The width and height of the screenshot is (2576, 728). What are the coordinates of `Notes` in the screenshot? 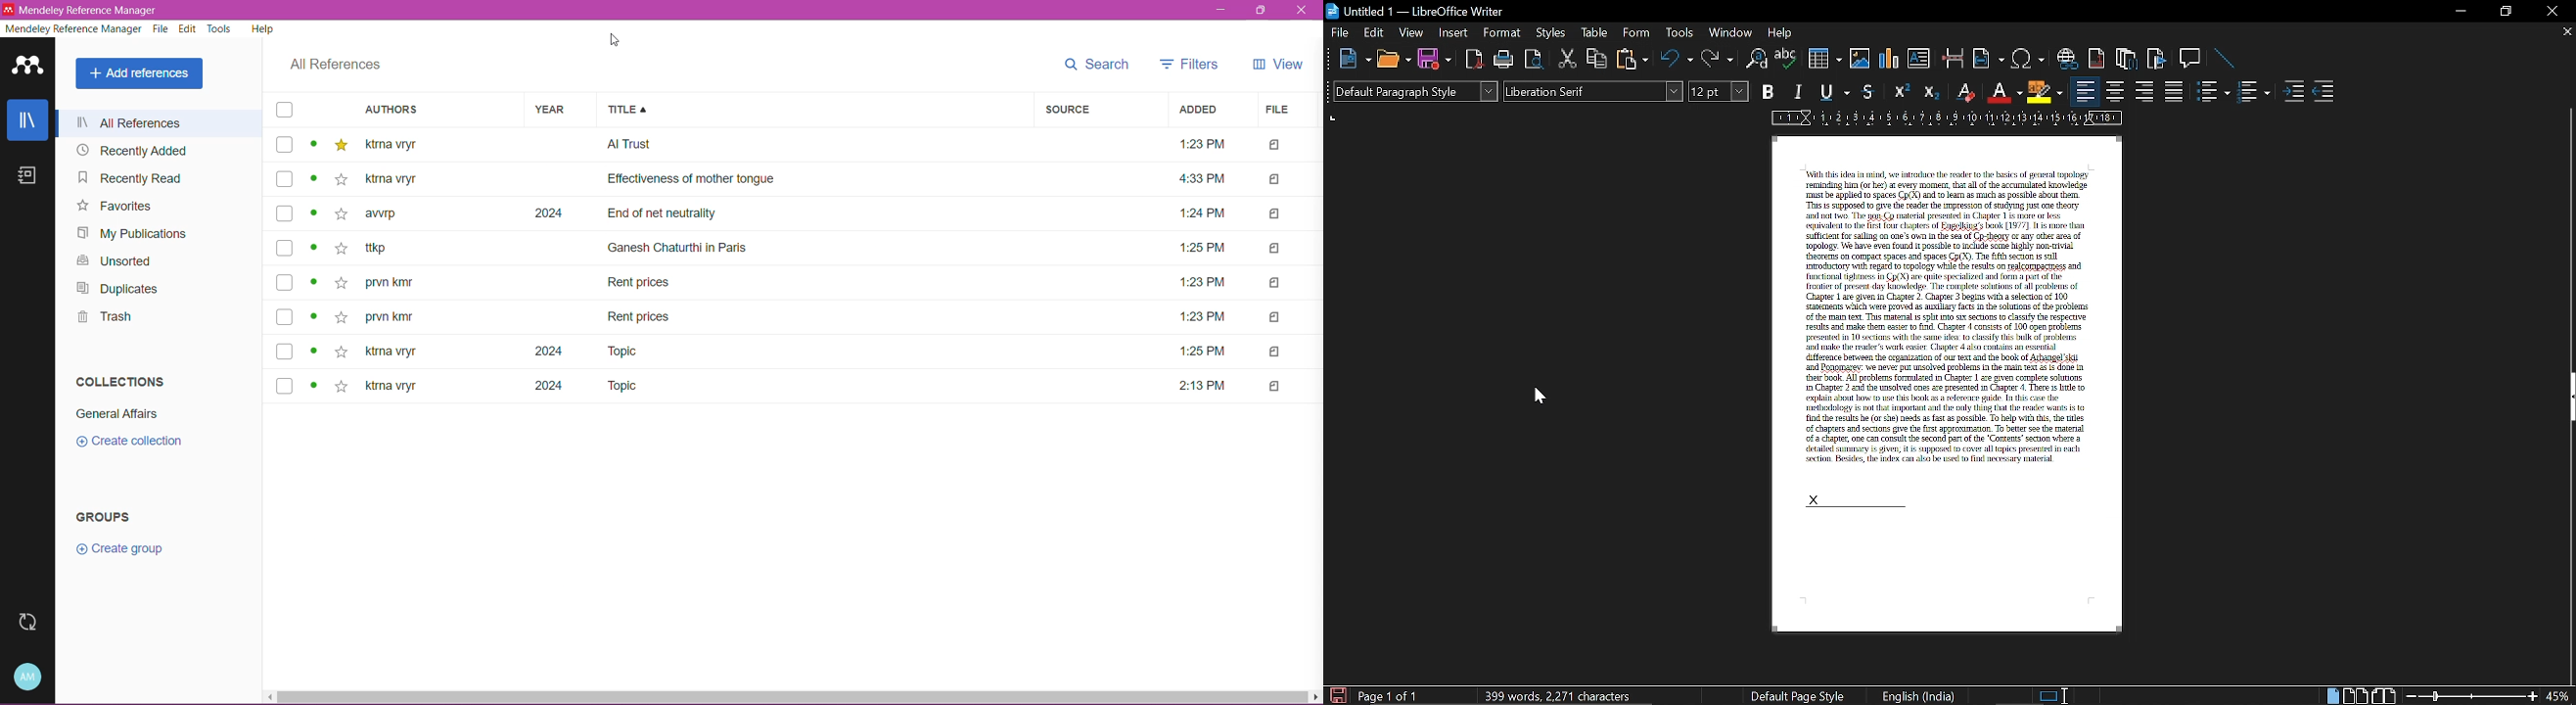 It's located at (30, 178).